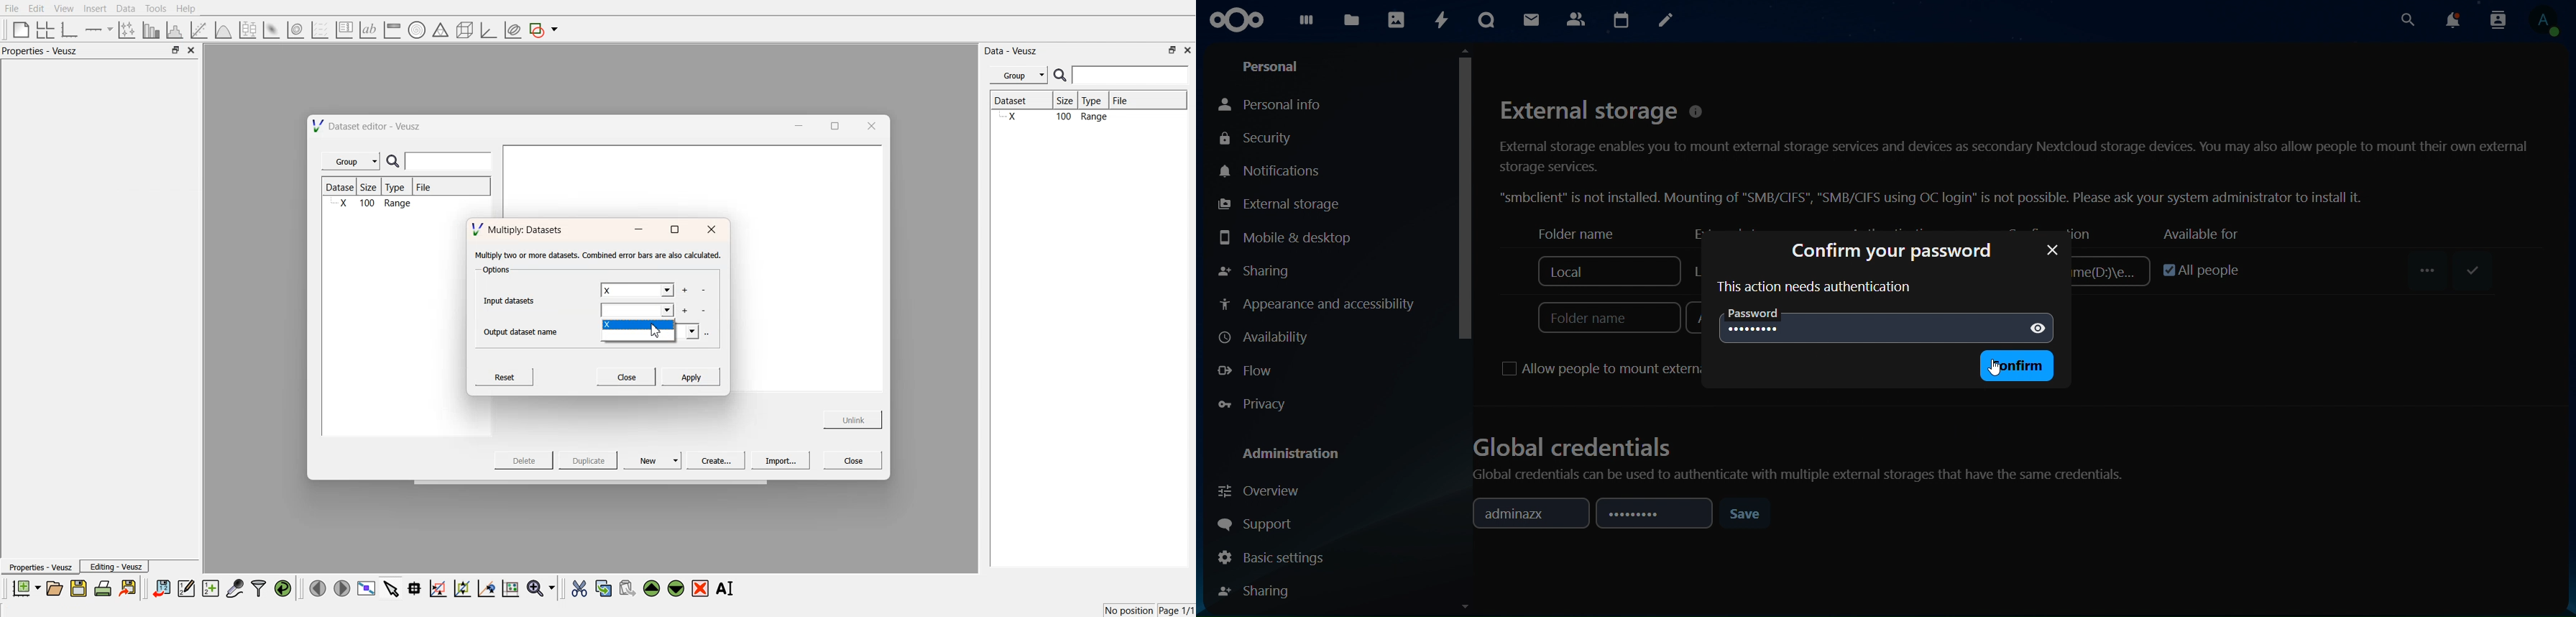  I want to click on overview, so click(1264, 493).